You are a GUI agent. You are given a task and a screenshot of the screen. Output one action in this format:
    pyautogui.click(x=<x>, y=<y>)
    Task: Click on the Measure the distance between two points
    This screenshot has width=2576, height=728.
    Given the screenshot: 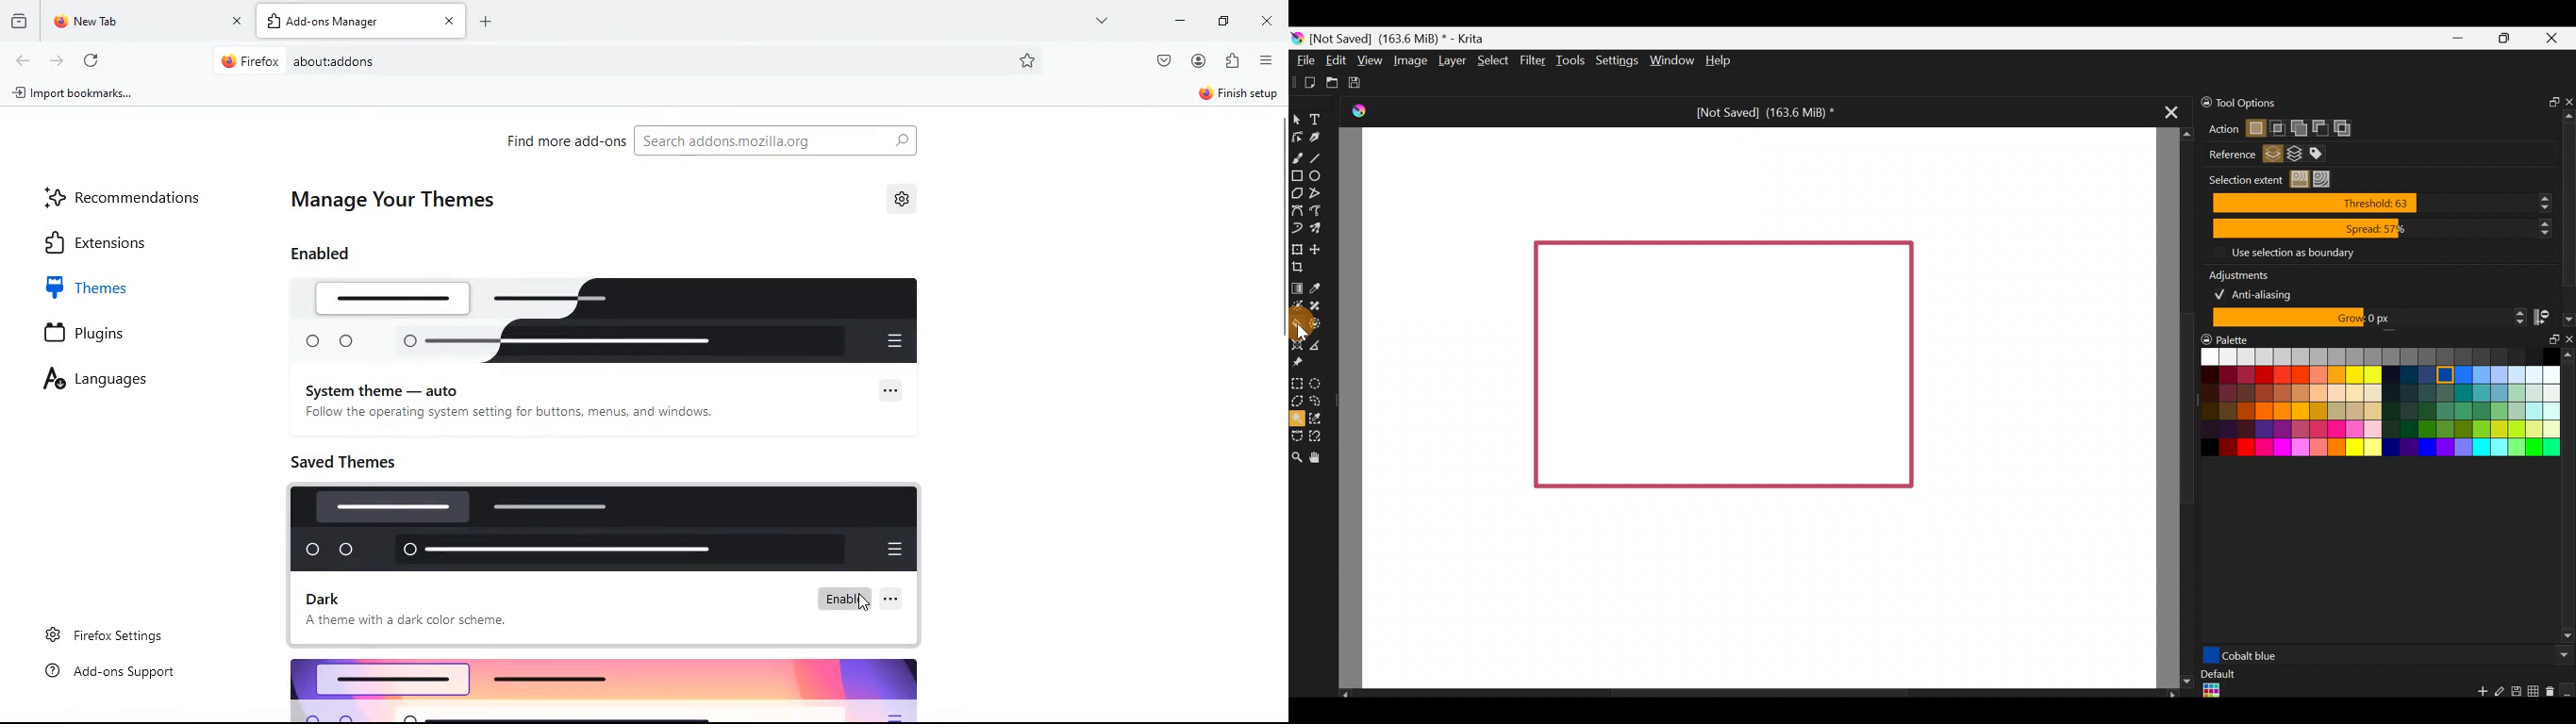 What is the action you would take?
    pyautogui.click(x=1324, y=343)
    